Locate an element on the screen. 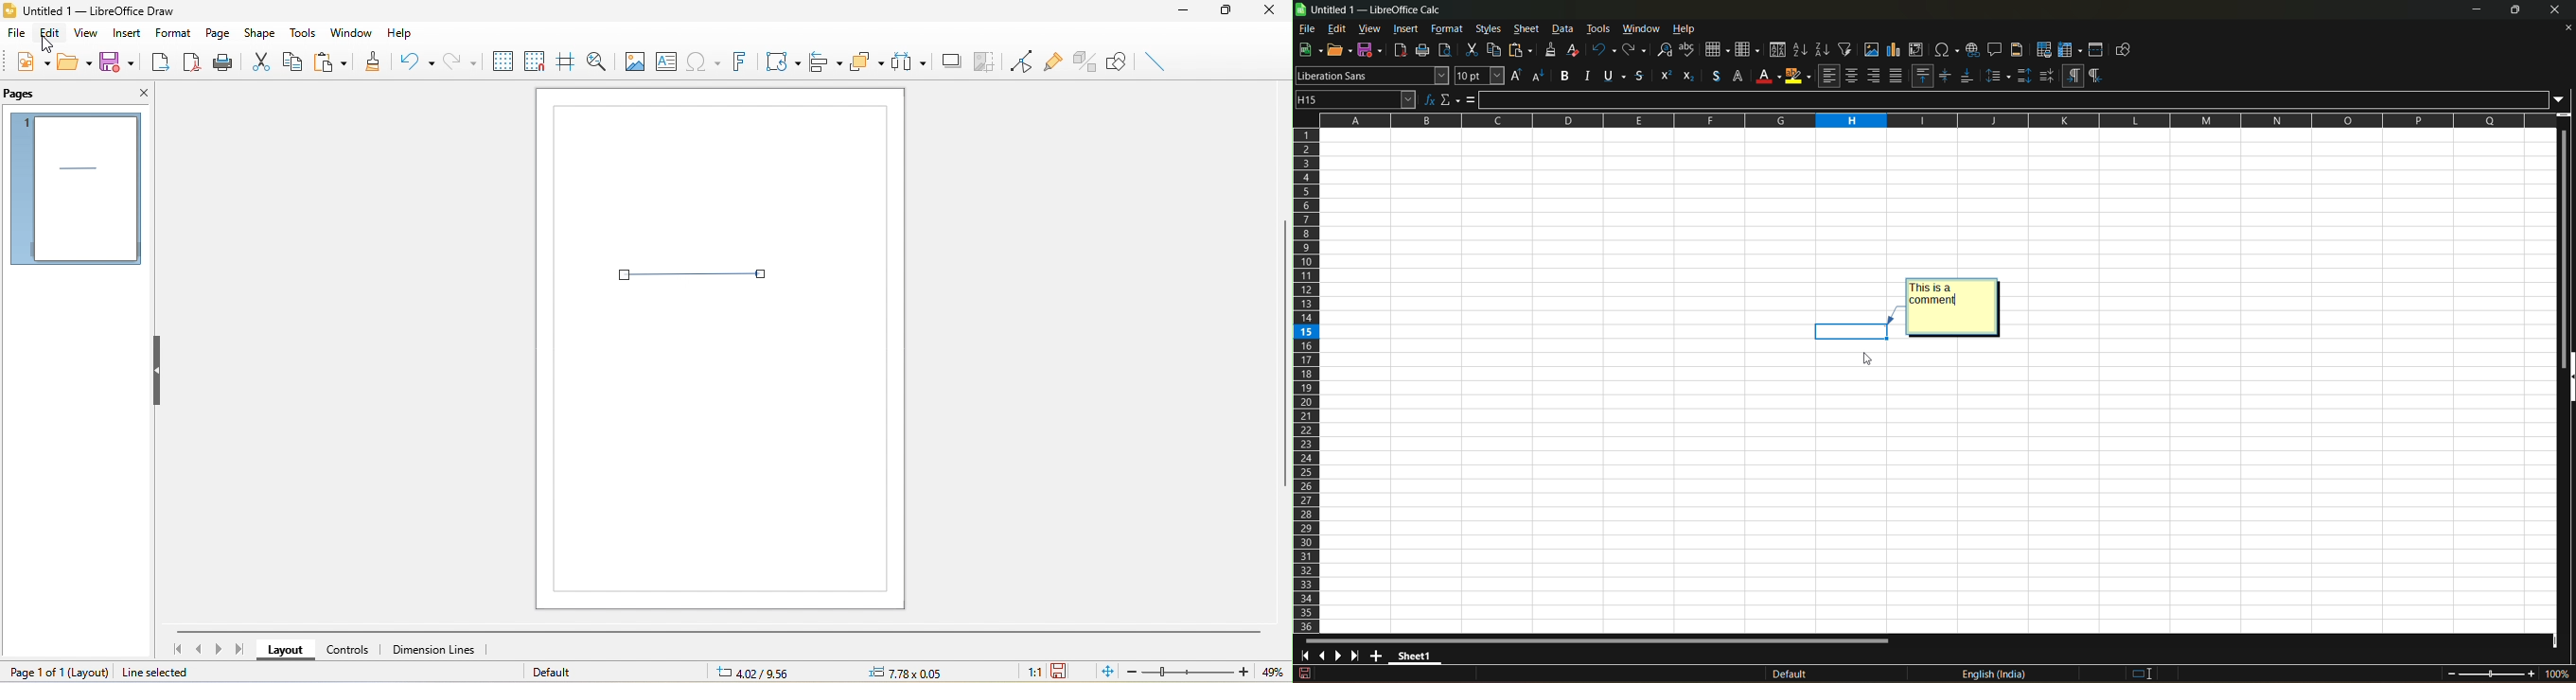 The height and width of the screenshot is (700, 2576). format as currency is located at coordinates (1909, 76).